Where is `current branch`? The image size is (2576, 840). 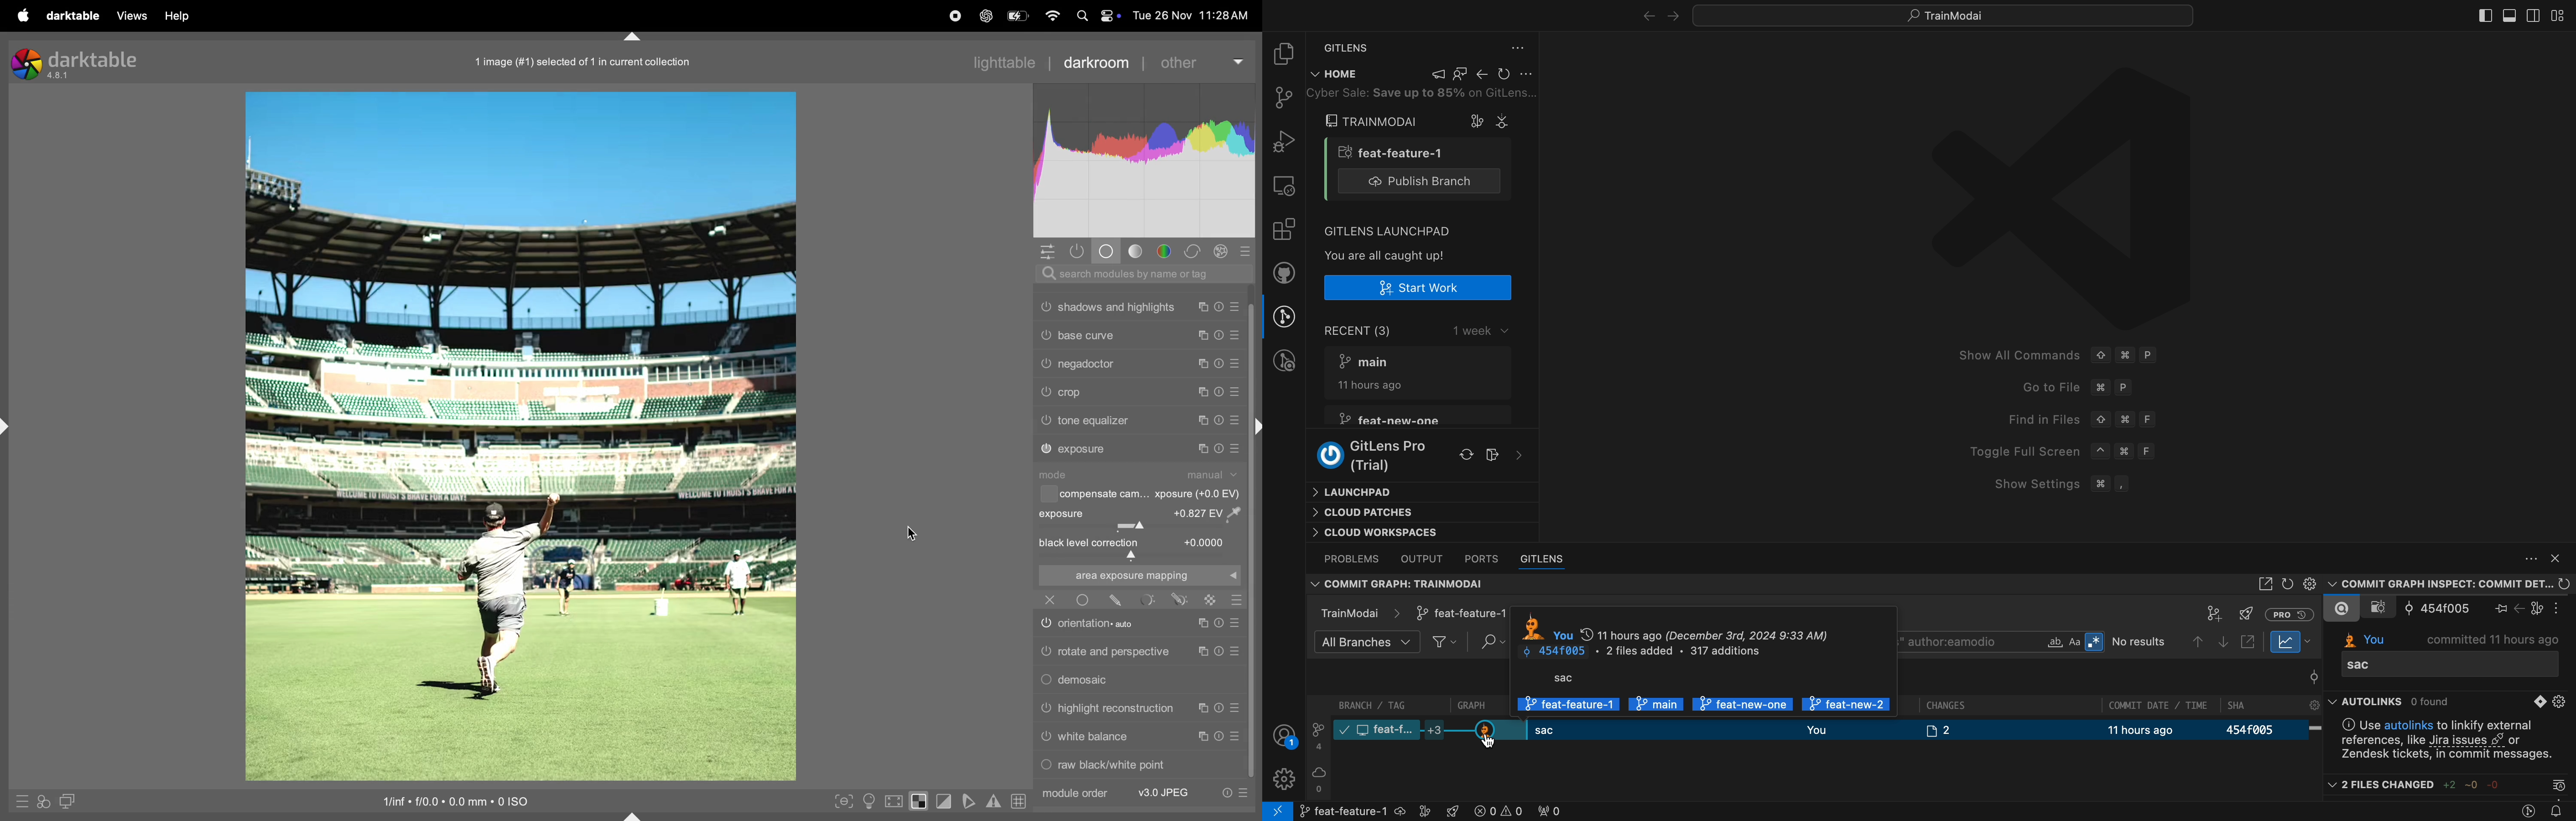
current branch is located at coordinates (1820, 731).